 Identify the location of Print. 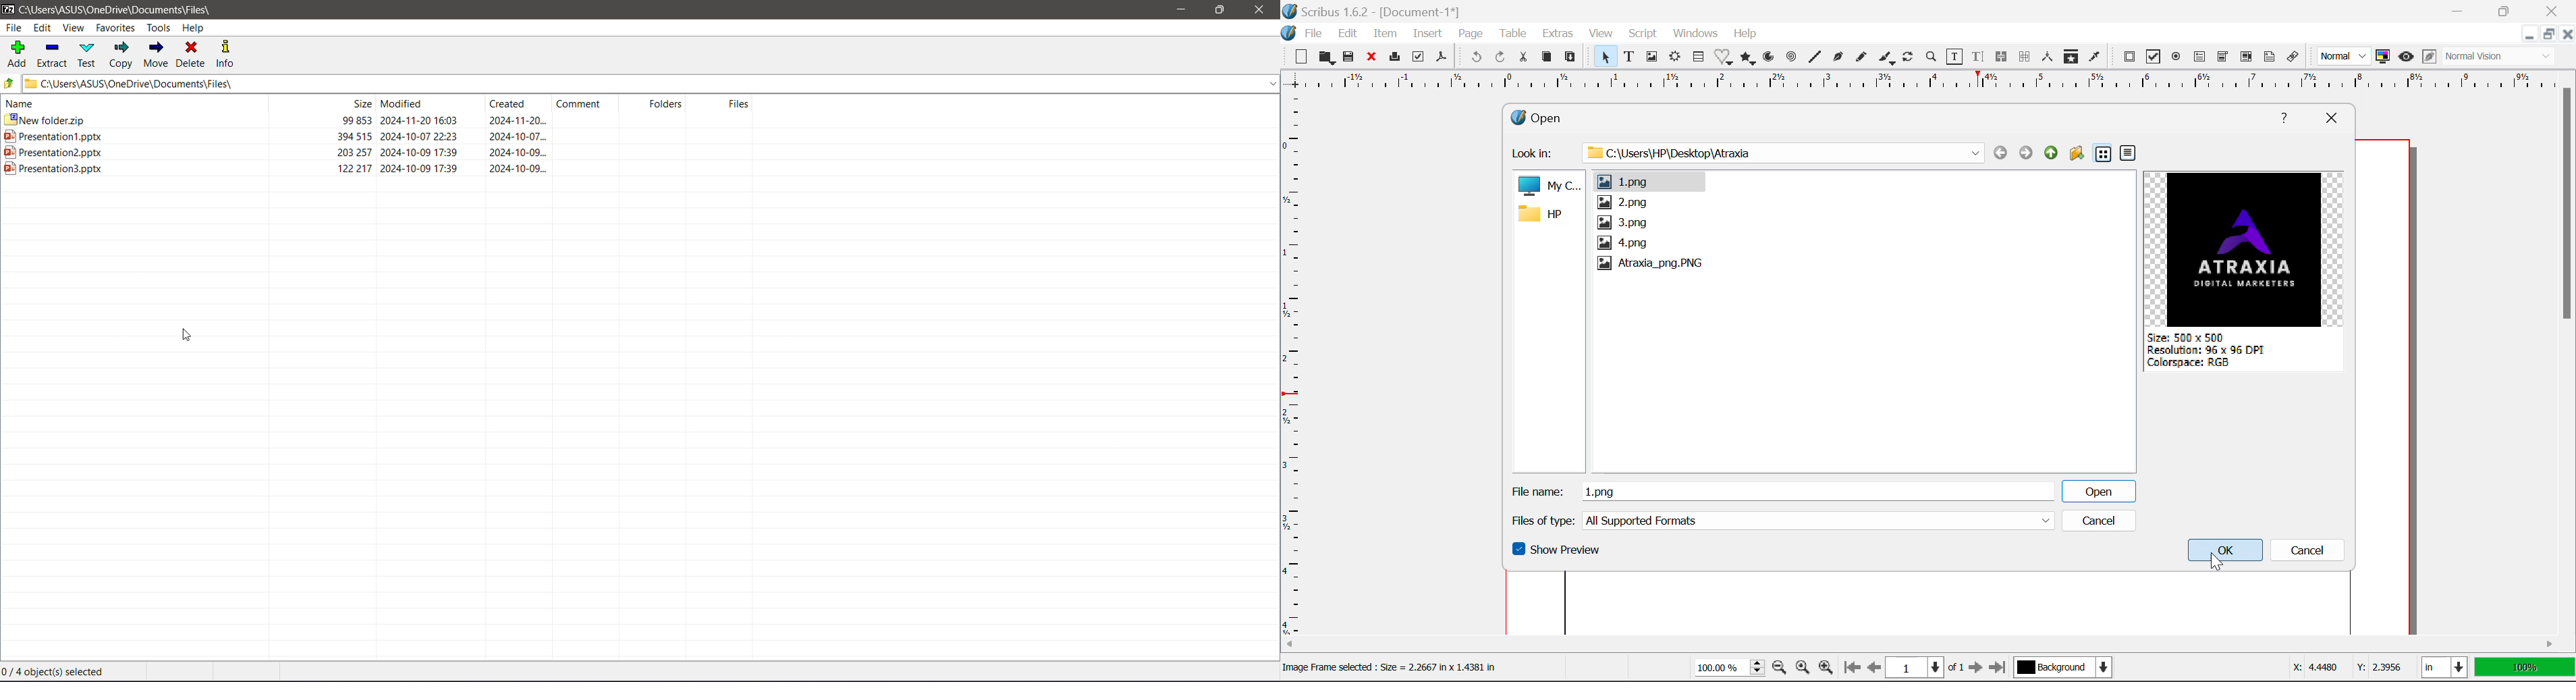
(1397, 57).